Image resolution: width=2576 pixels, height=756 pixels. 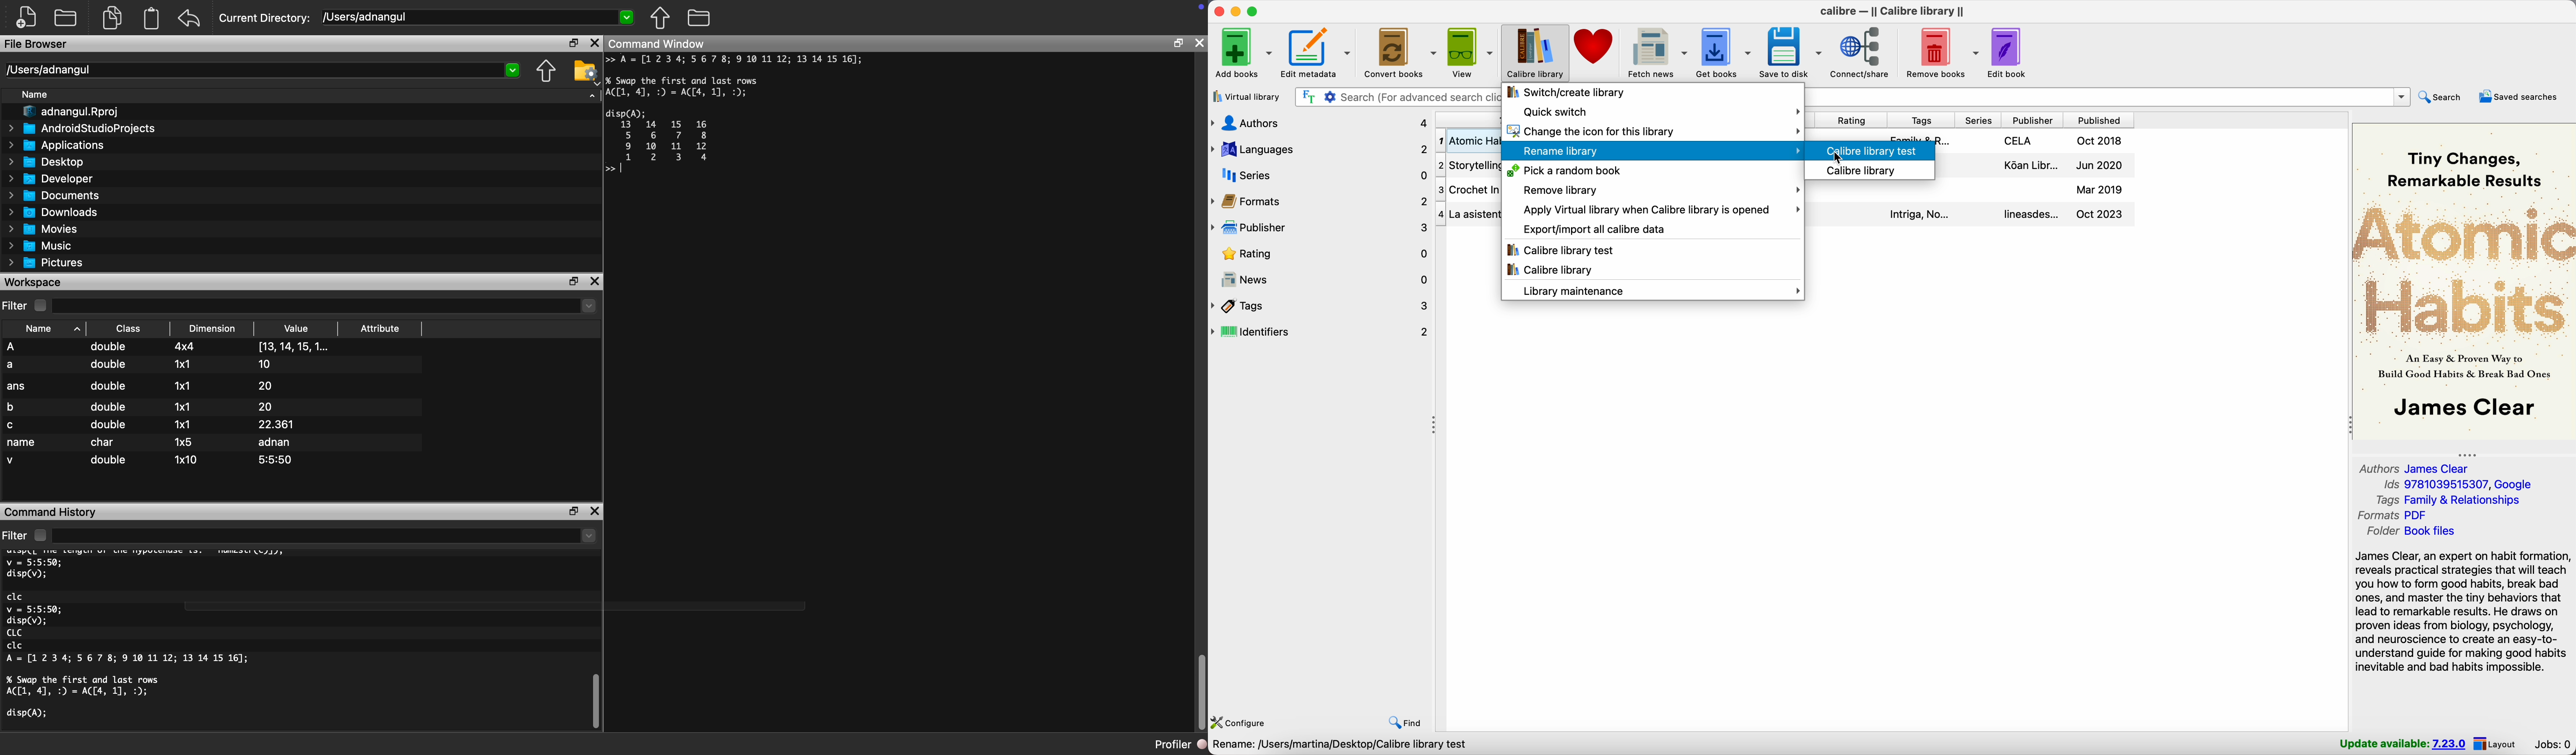 I want to click on layout, so click(x=2497, y=744).